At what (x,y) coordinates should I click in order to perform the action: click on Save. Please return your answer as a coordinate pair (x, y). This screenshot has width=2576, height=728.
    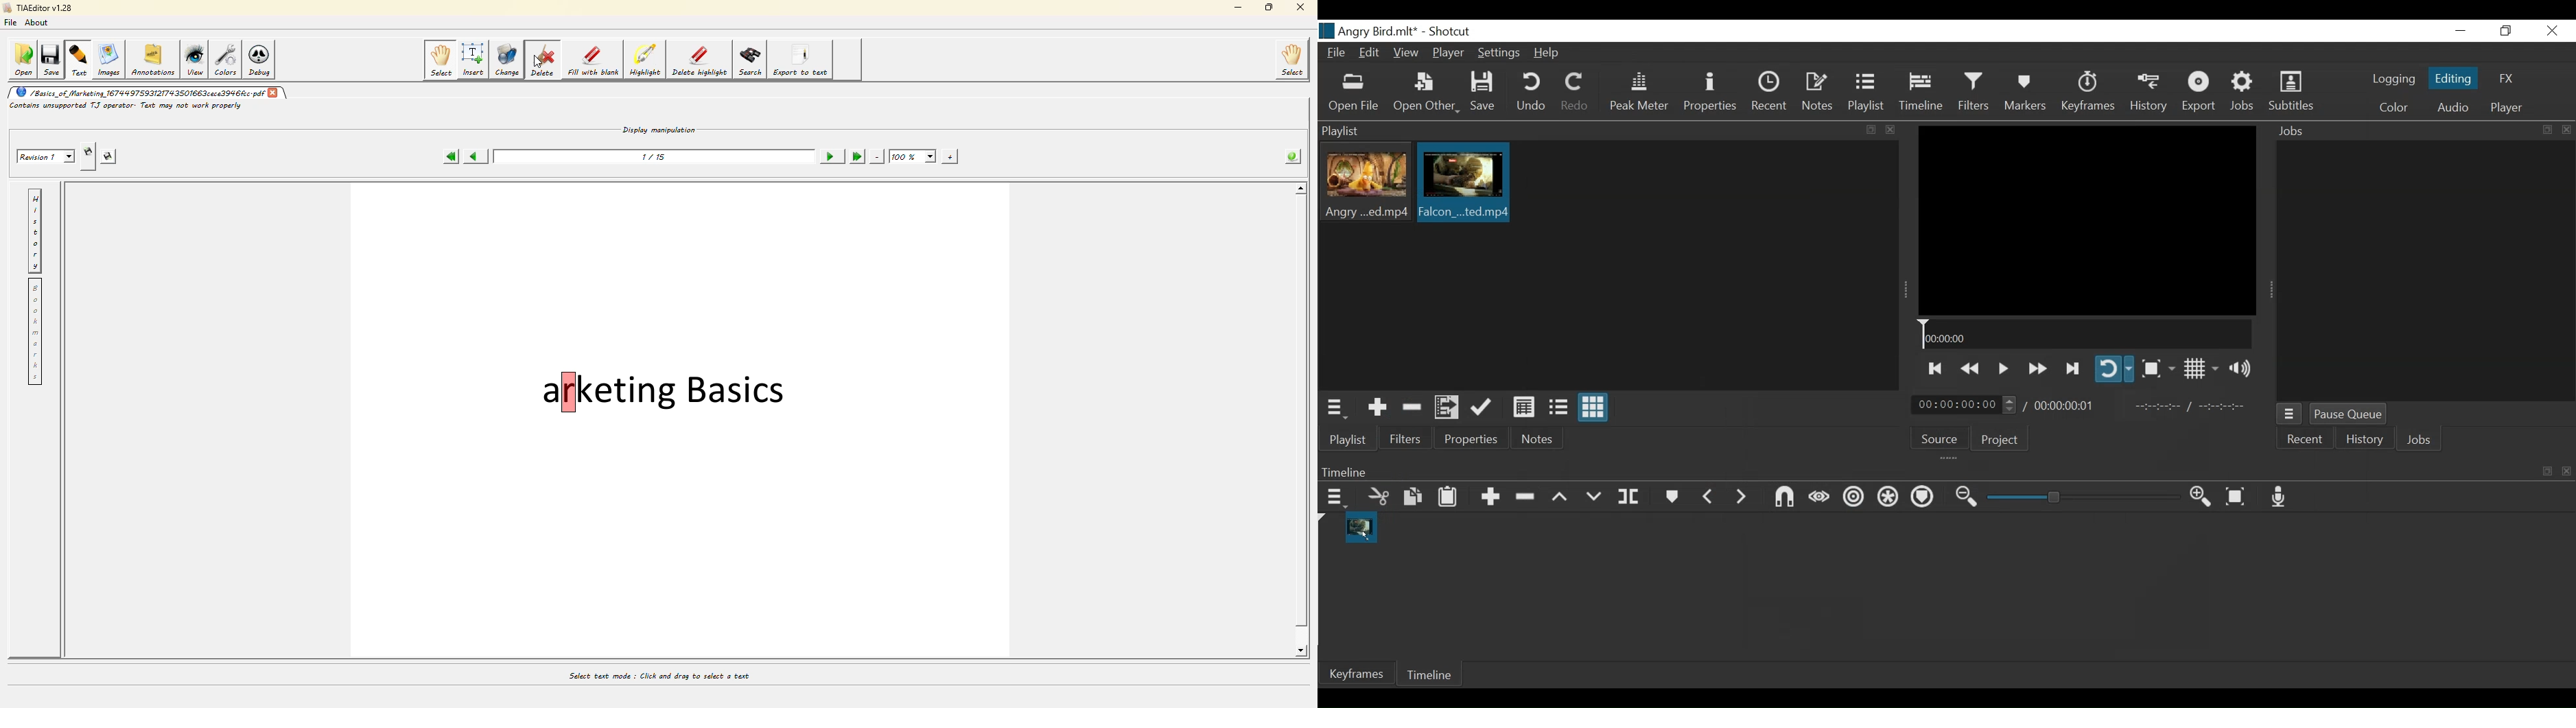
    Looking at the image, I should click on (1487, 92).